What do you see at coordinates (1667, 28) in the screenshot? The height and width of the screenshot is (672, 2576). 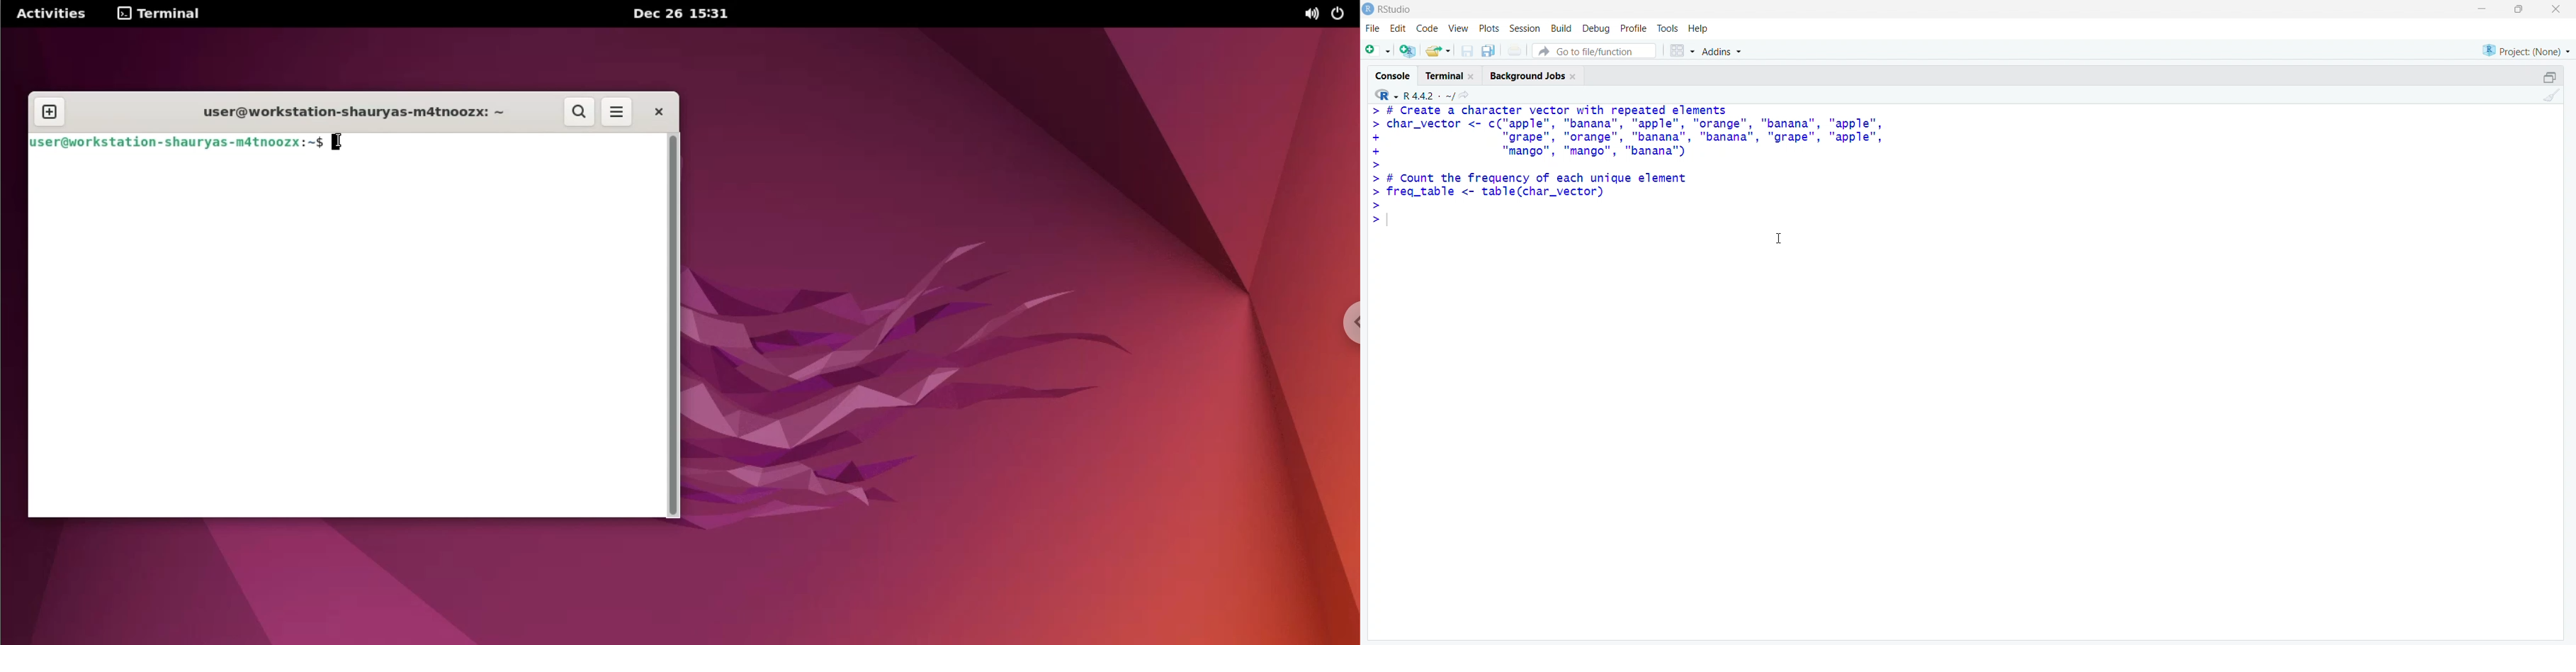 I see `Tools` at bounding box center [1667, 28].